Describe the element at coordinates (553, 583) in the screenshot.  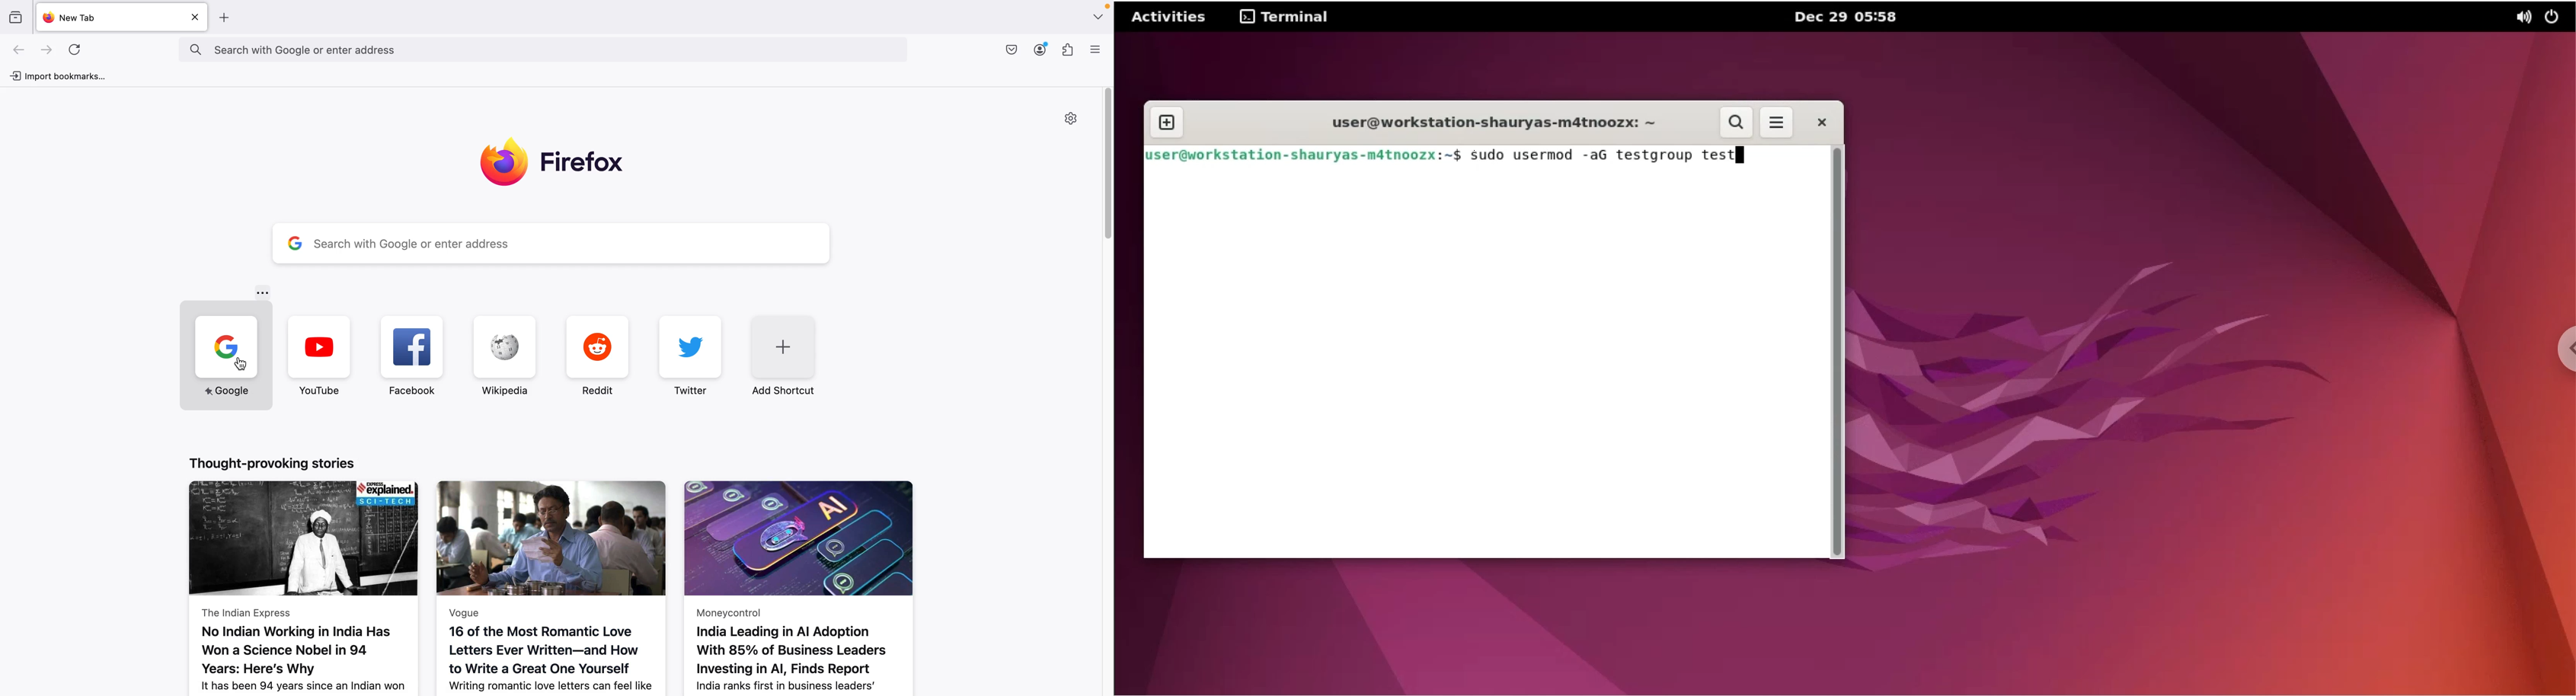
I see `Vogue

16 of the Most Romantic Love
Letters Ever Written—and How
to Write a Great One Yourself` at that location.